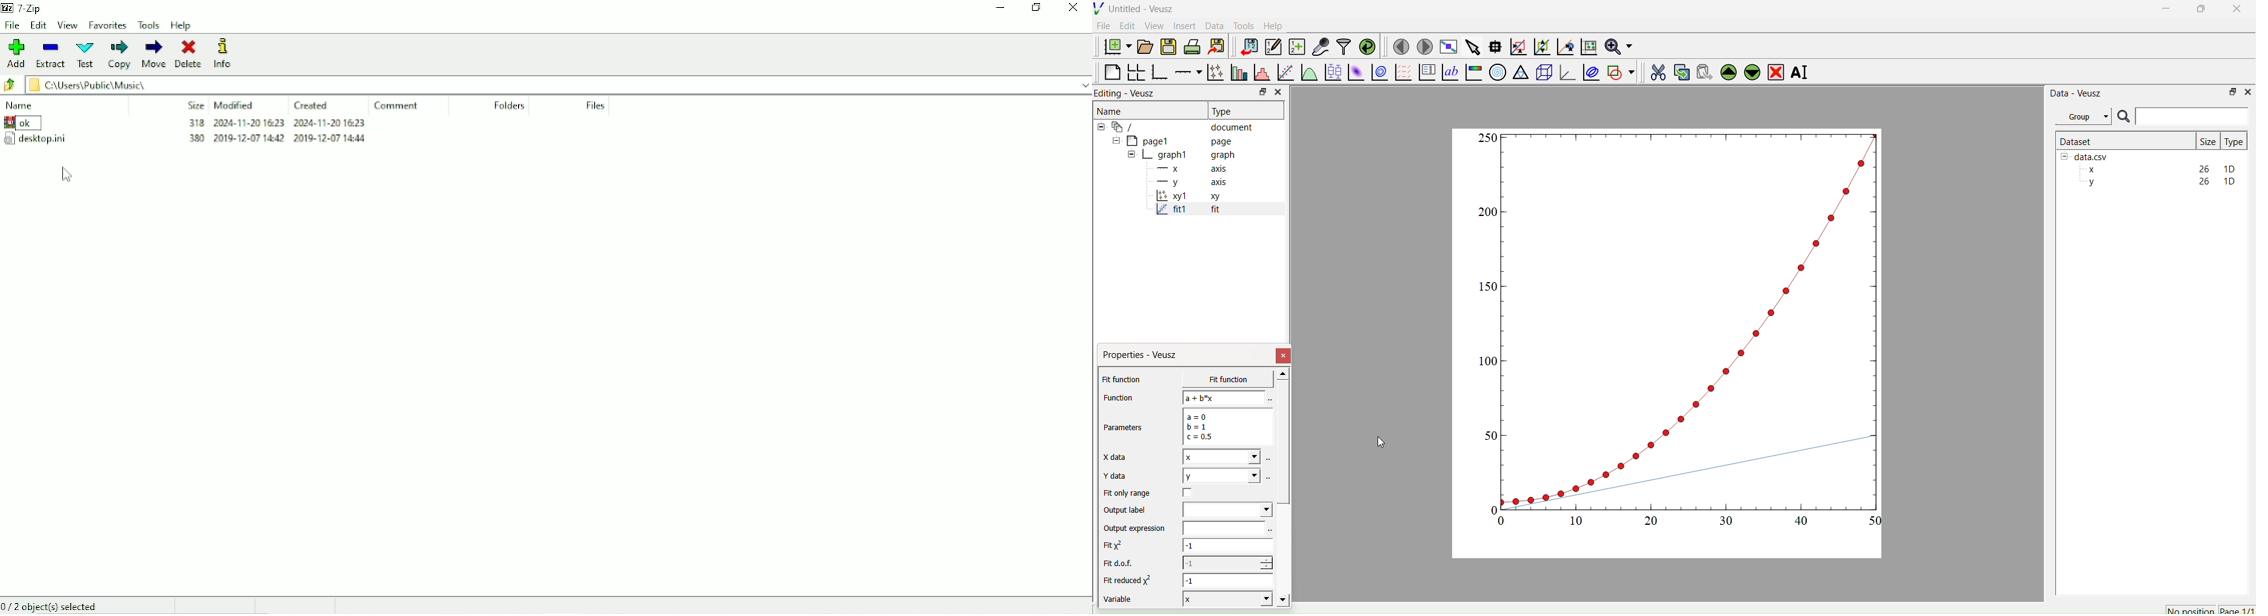 The image size is (2268, 616). I want to click on Zoom functions menu, so click(1618, 45).